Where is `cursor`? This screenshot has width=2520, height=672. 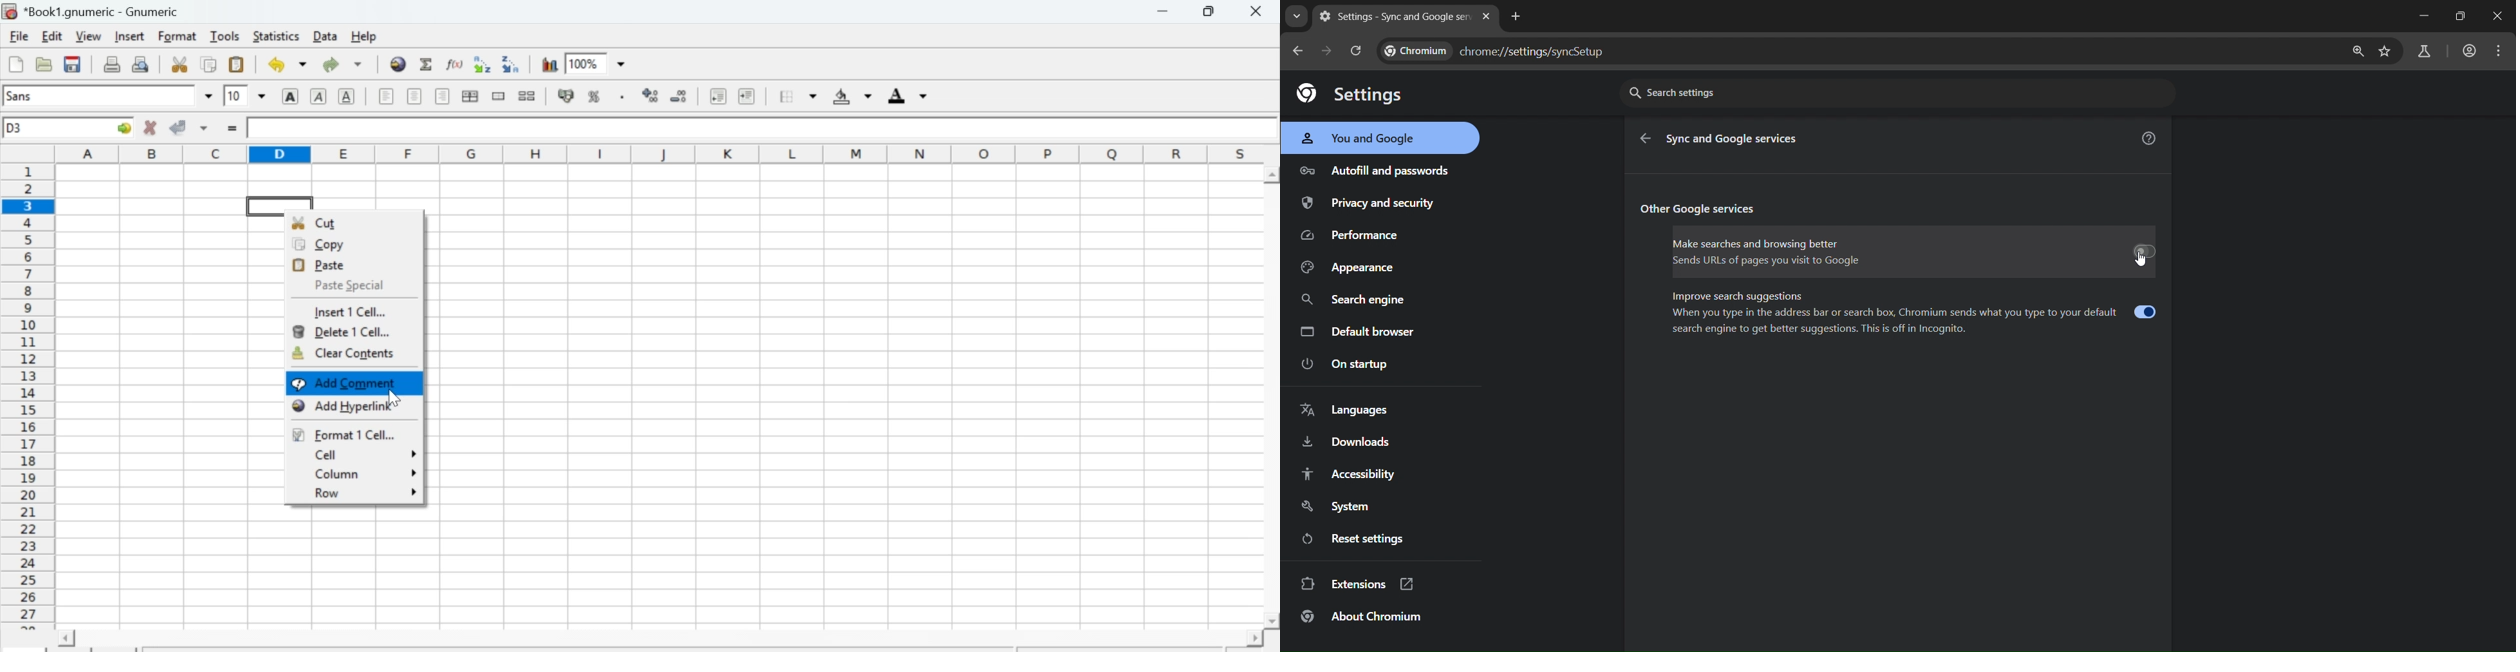 cursor is located at coordinates (2143, 263).